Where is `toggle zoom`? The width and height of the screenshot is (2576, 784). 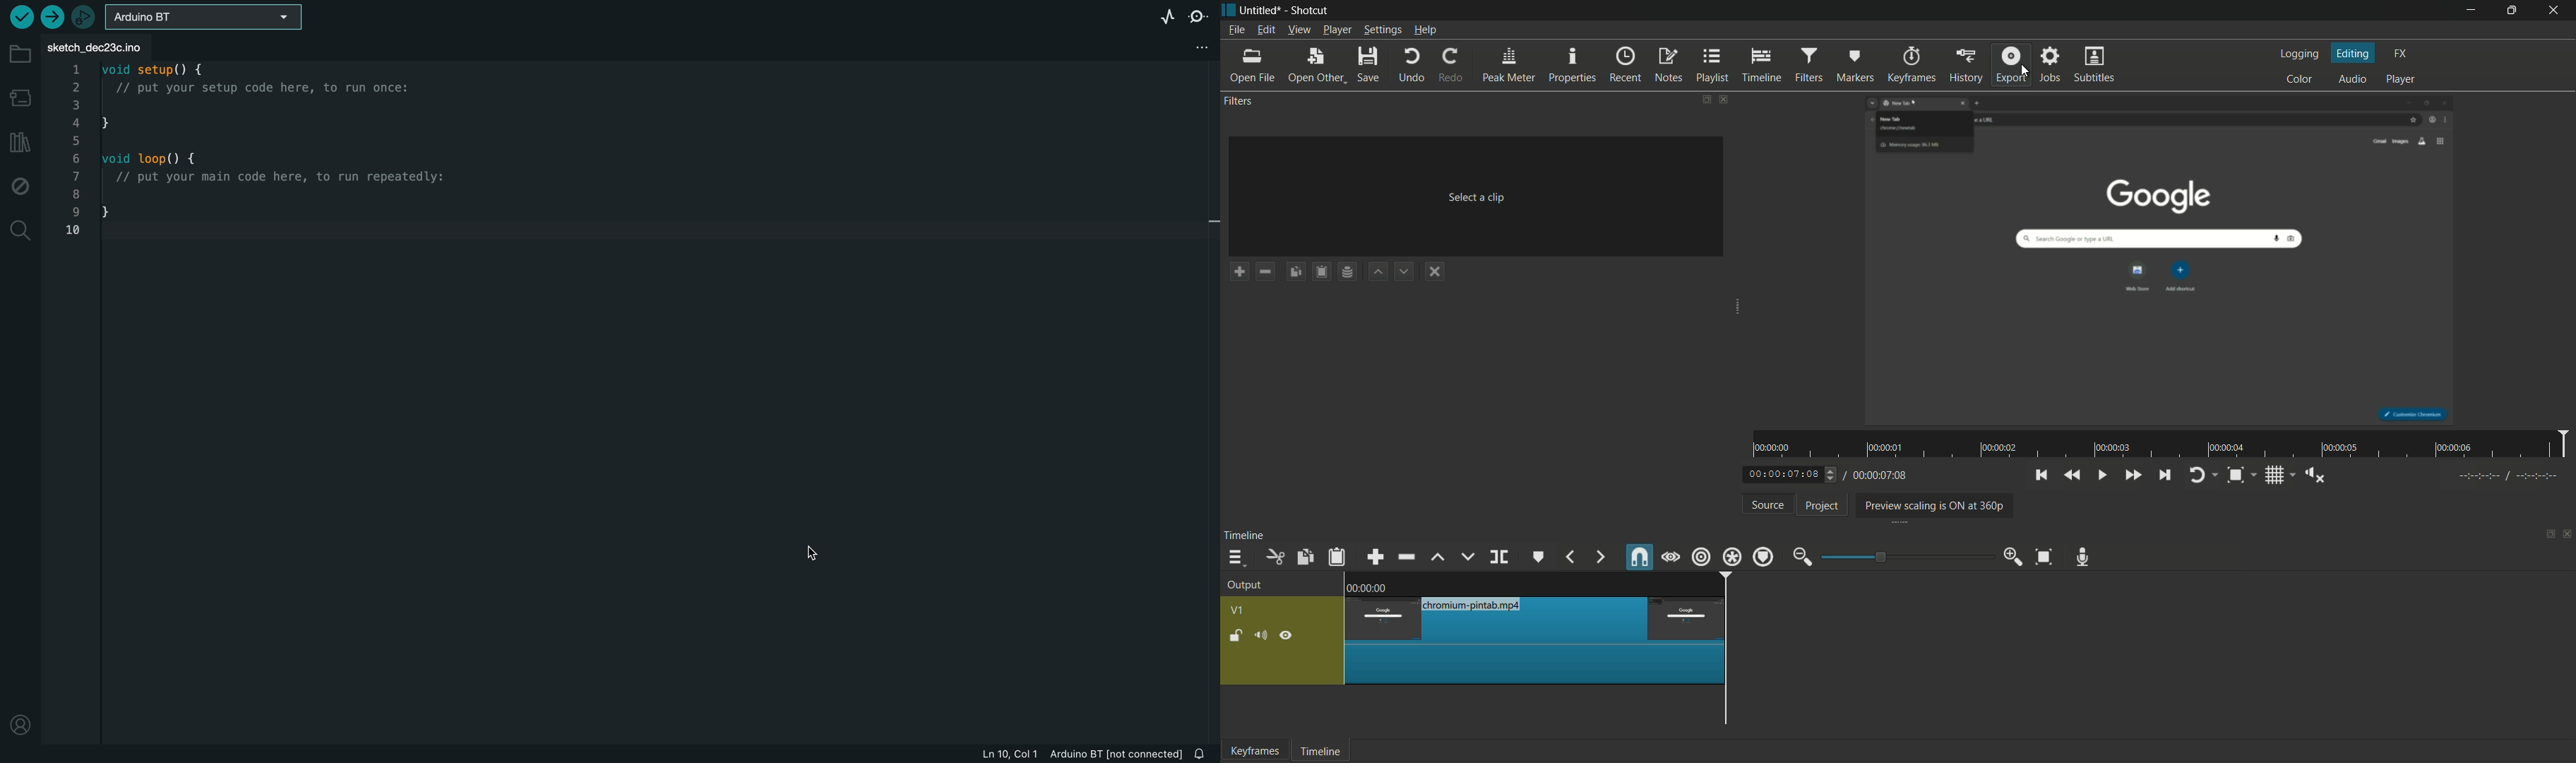
toggle zoom is located at coordinates (2236, 476).